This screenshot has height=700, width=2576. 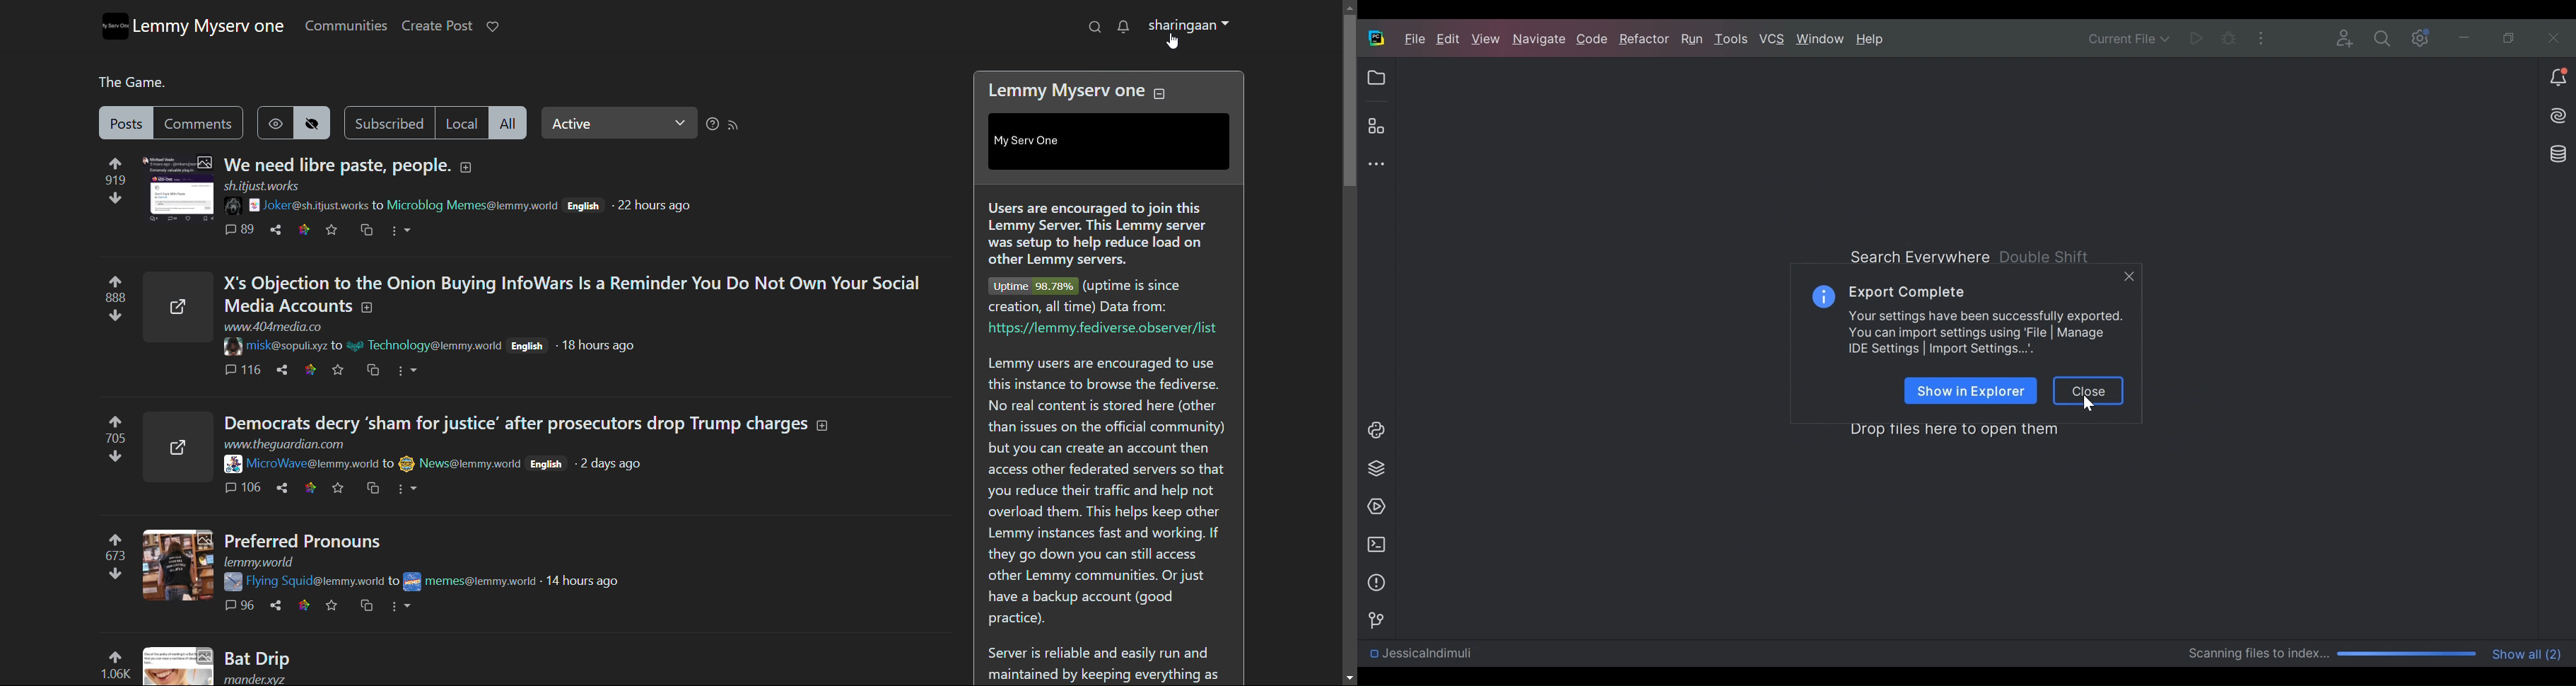 What do you see at coordinates (127, 82) in the screenshot?
I see `The Game.` at bounding box center [127, 82].